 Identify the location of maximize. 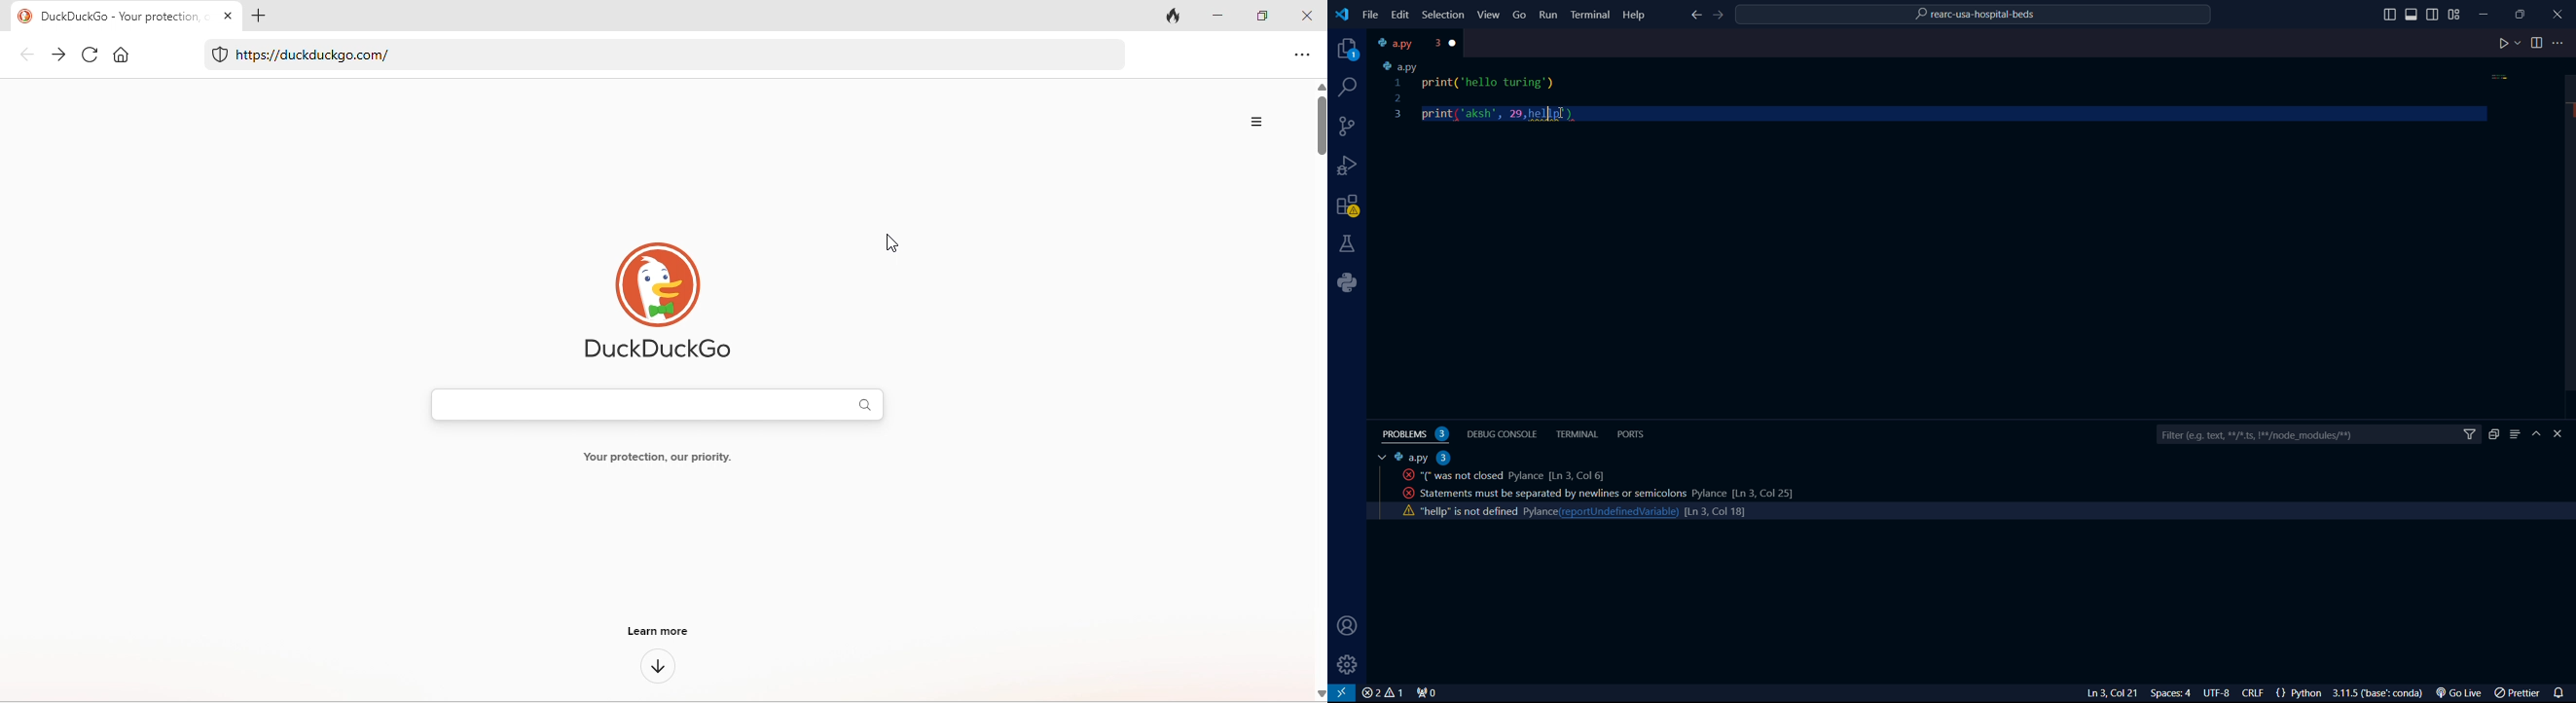
(1261, 17).